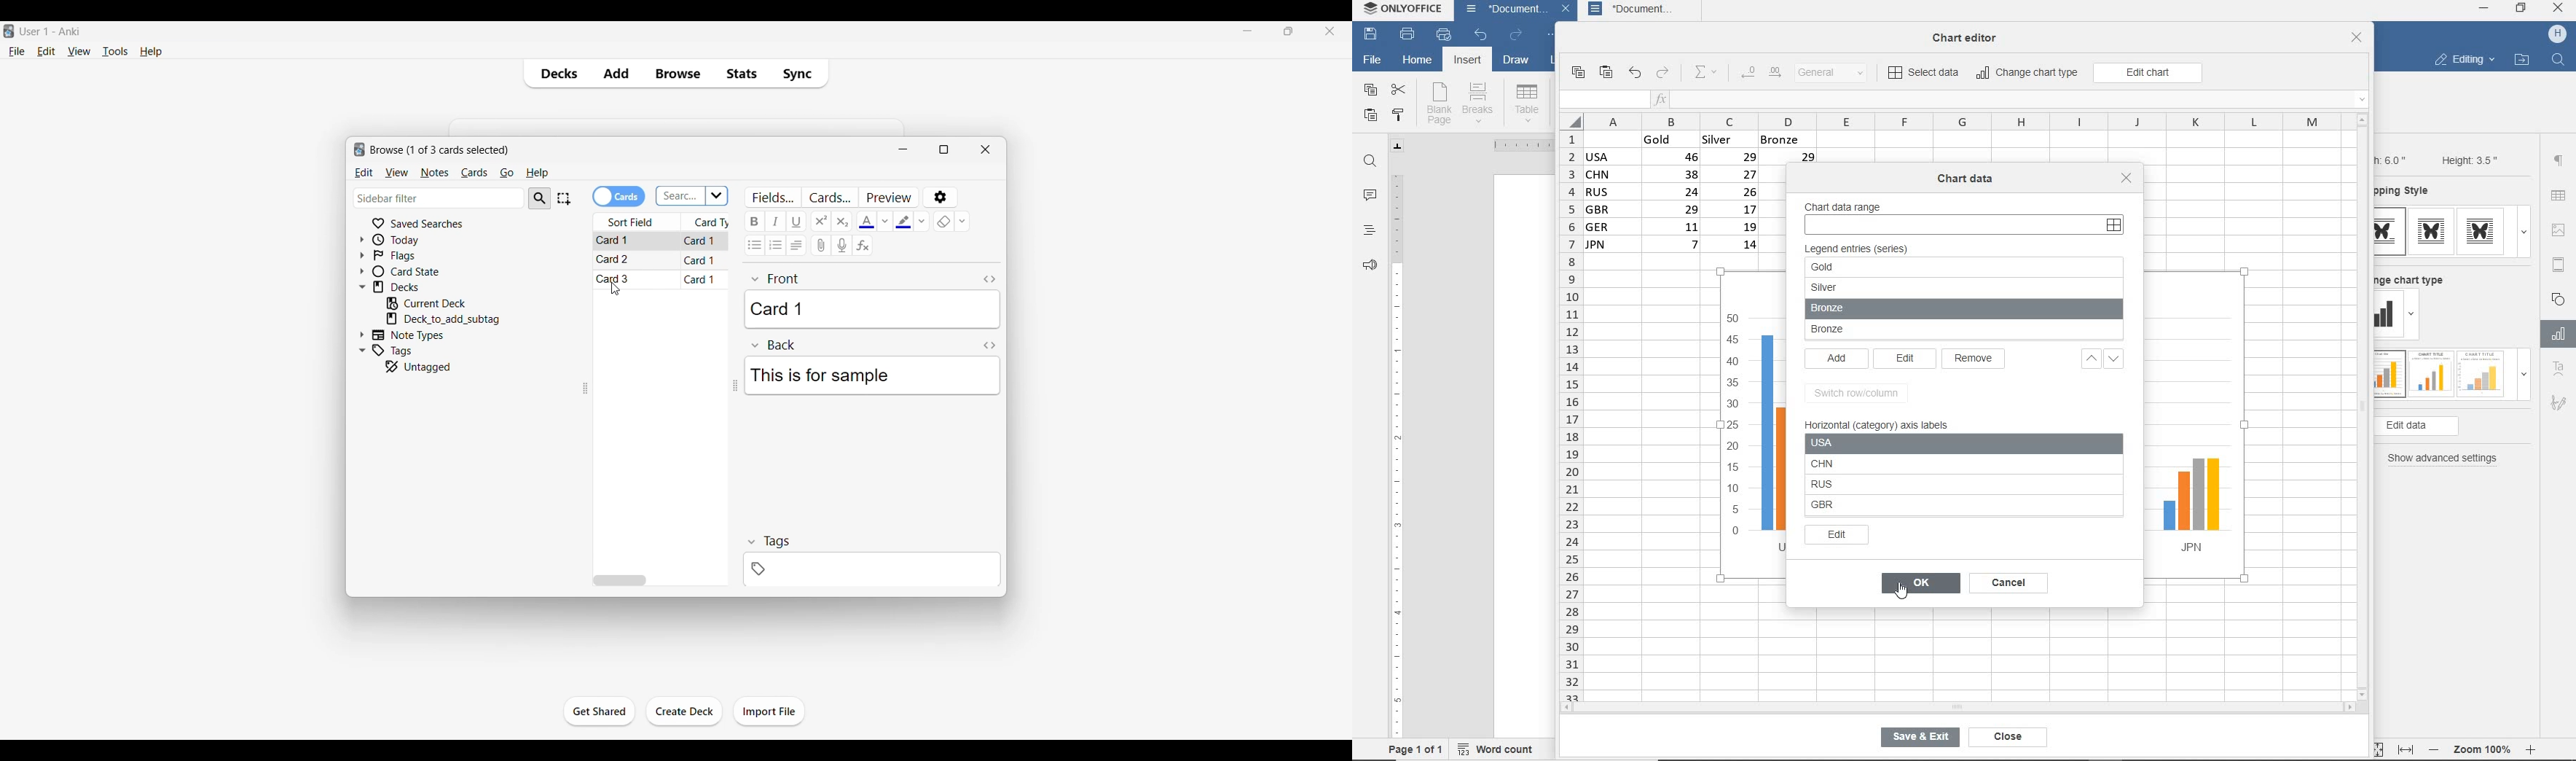 This screenshot has width=2576, height=784. Describe the element at coordinates (801, 73) in the screenshot. I see `Sync` at that location.